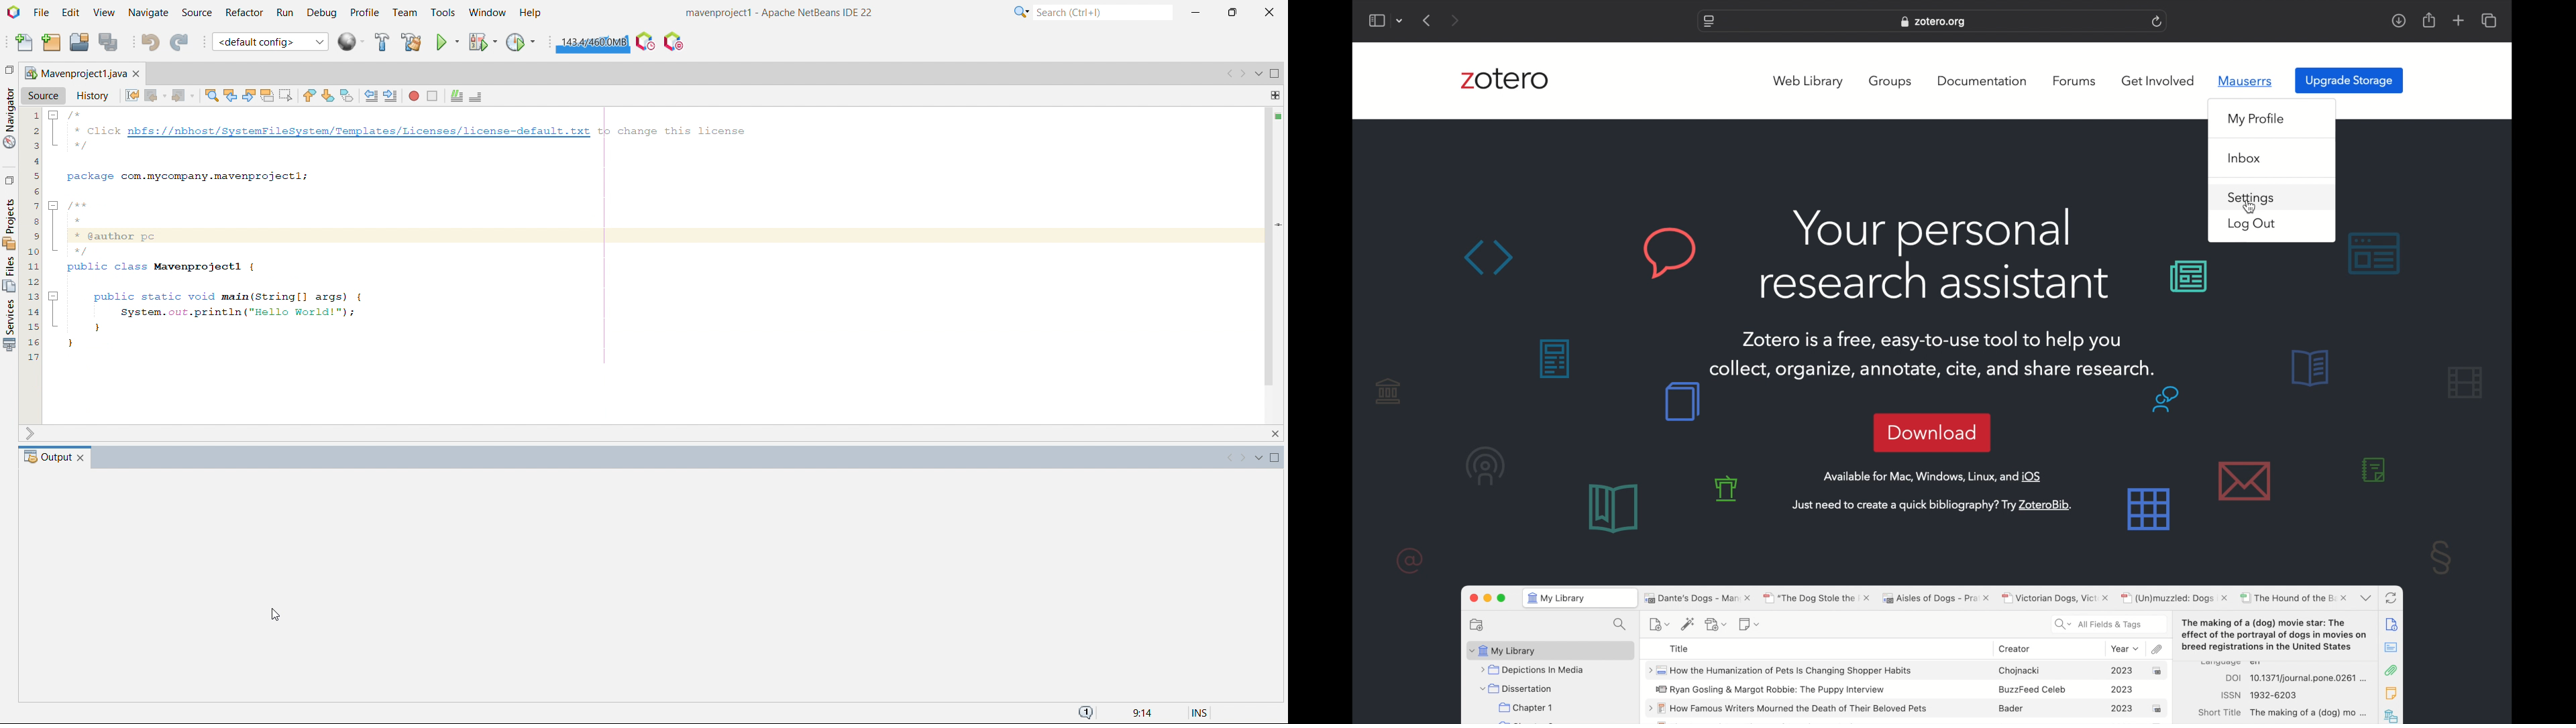 The height and width of the screenshot is (728, 2576). I want to click on background graphics, so click(2374, 253).